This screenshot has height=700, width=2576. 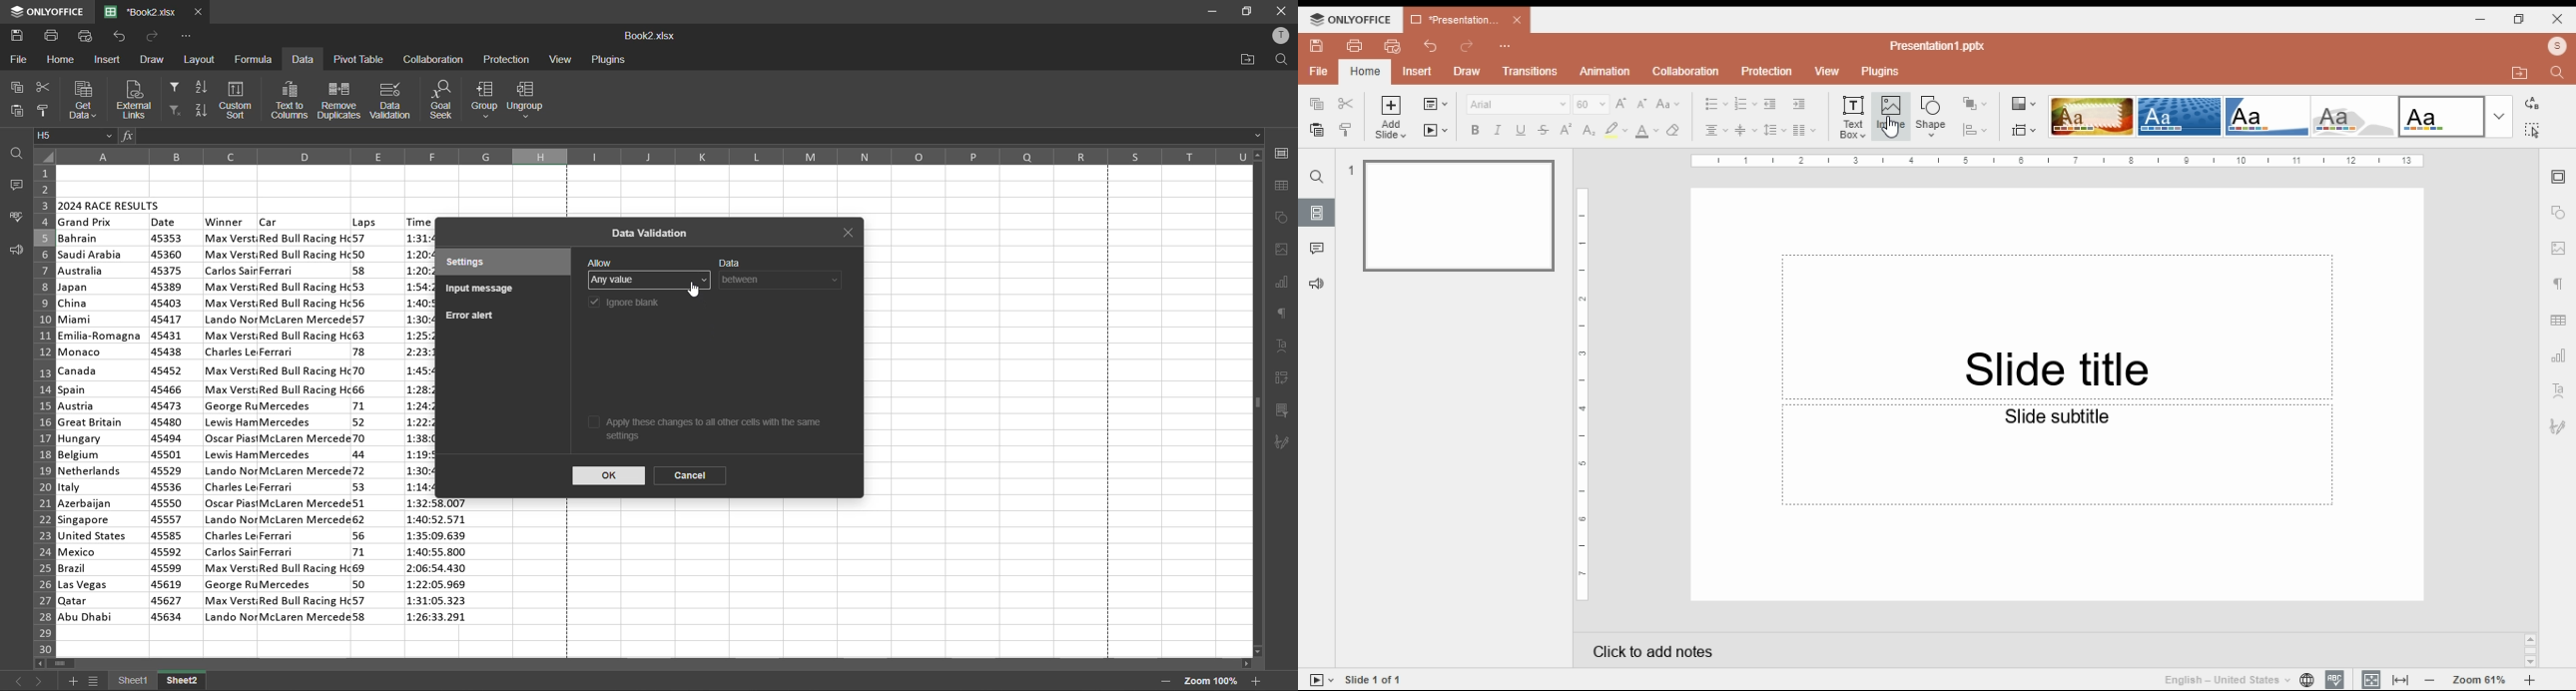 What do you see at coordinates (1744, 104) in the screenshot?
I see `numbering` at bounding box center [1744, 104].